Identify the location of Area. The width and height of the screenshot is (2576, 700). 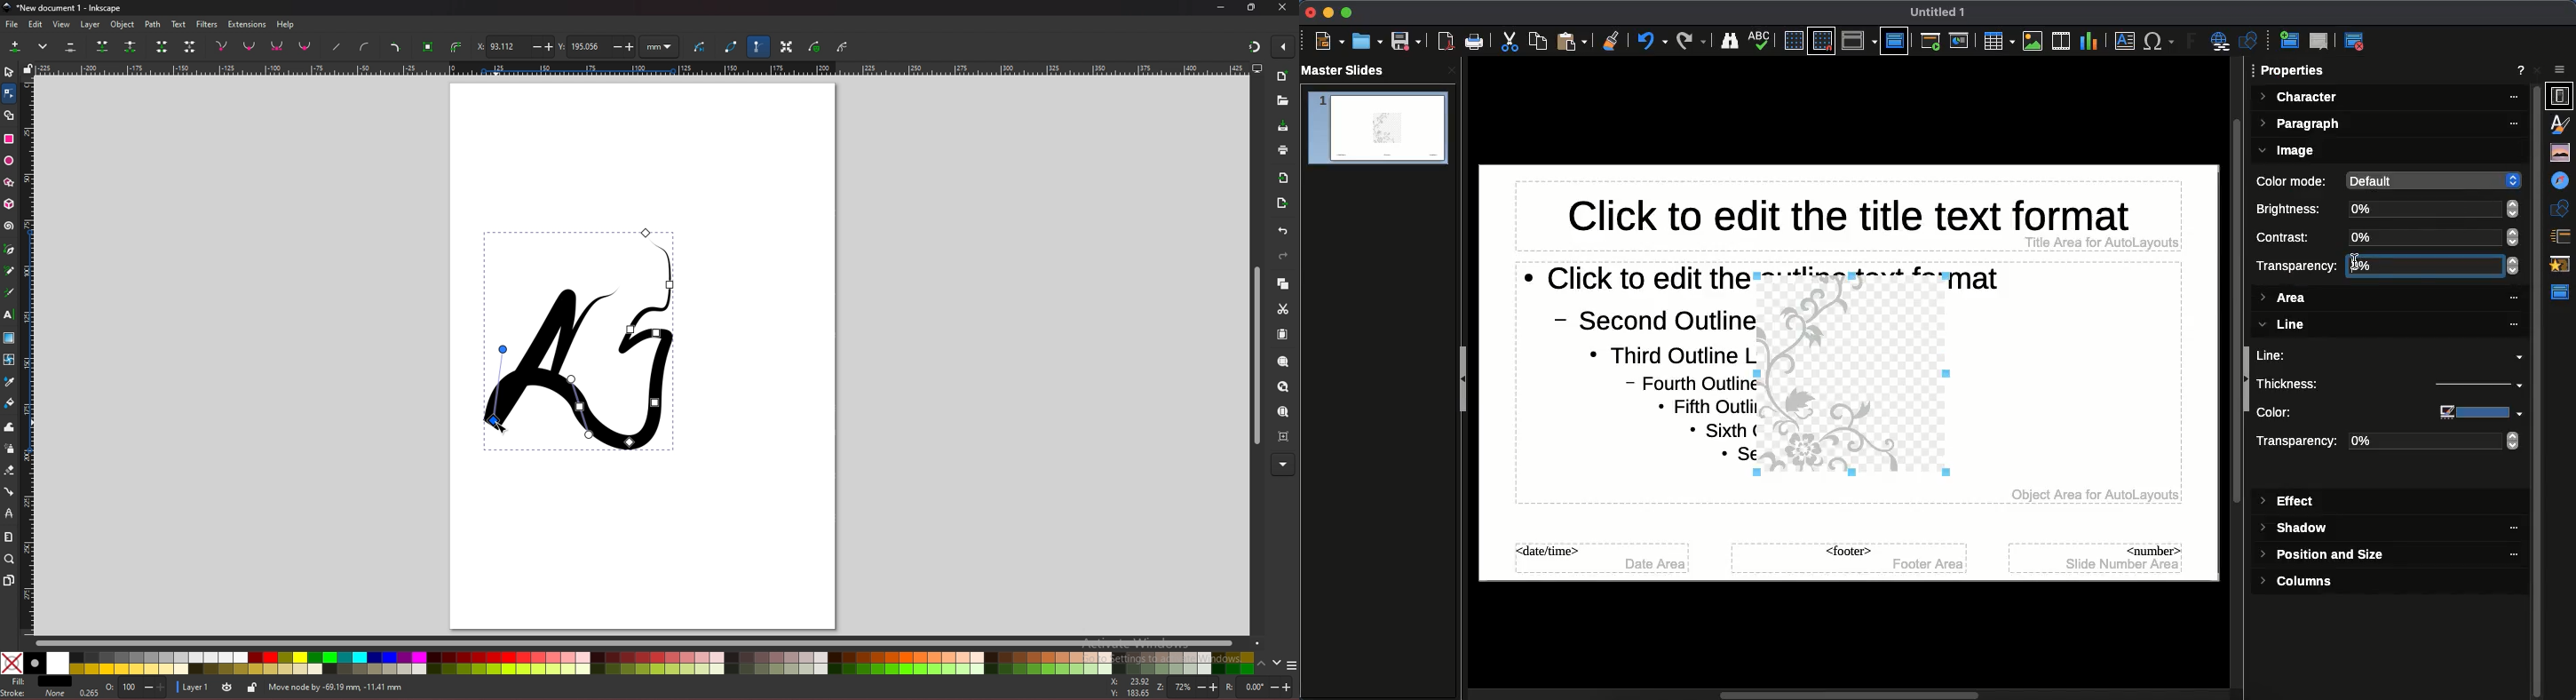
(2389, 298).